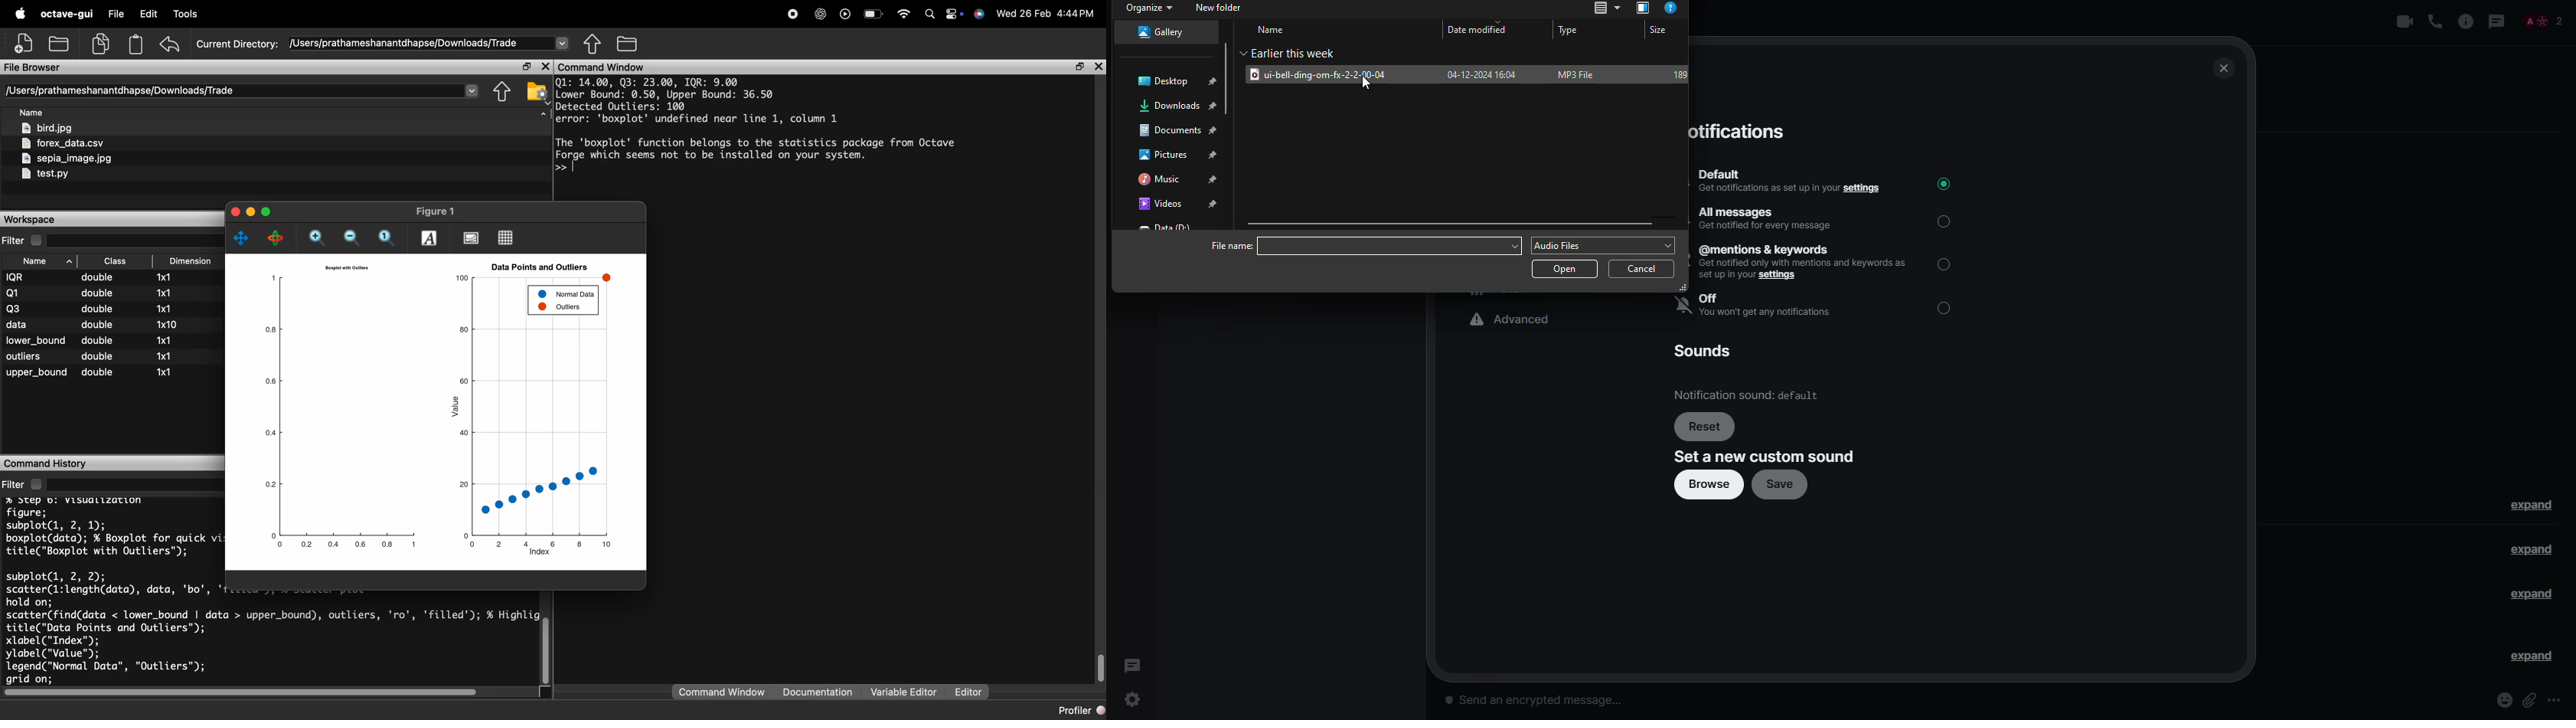  I want to click on cursor, so click(1366, 82).